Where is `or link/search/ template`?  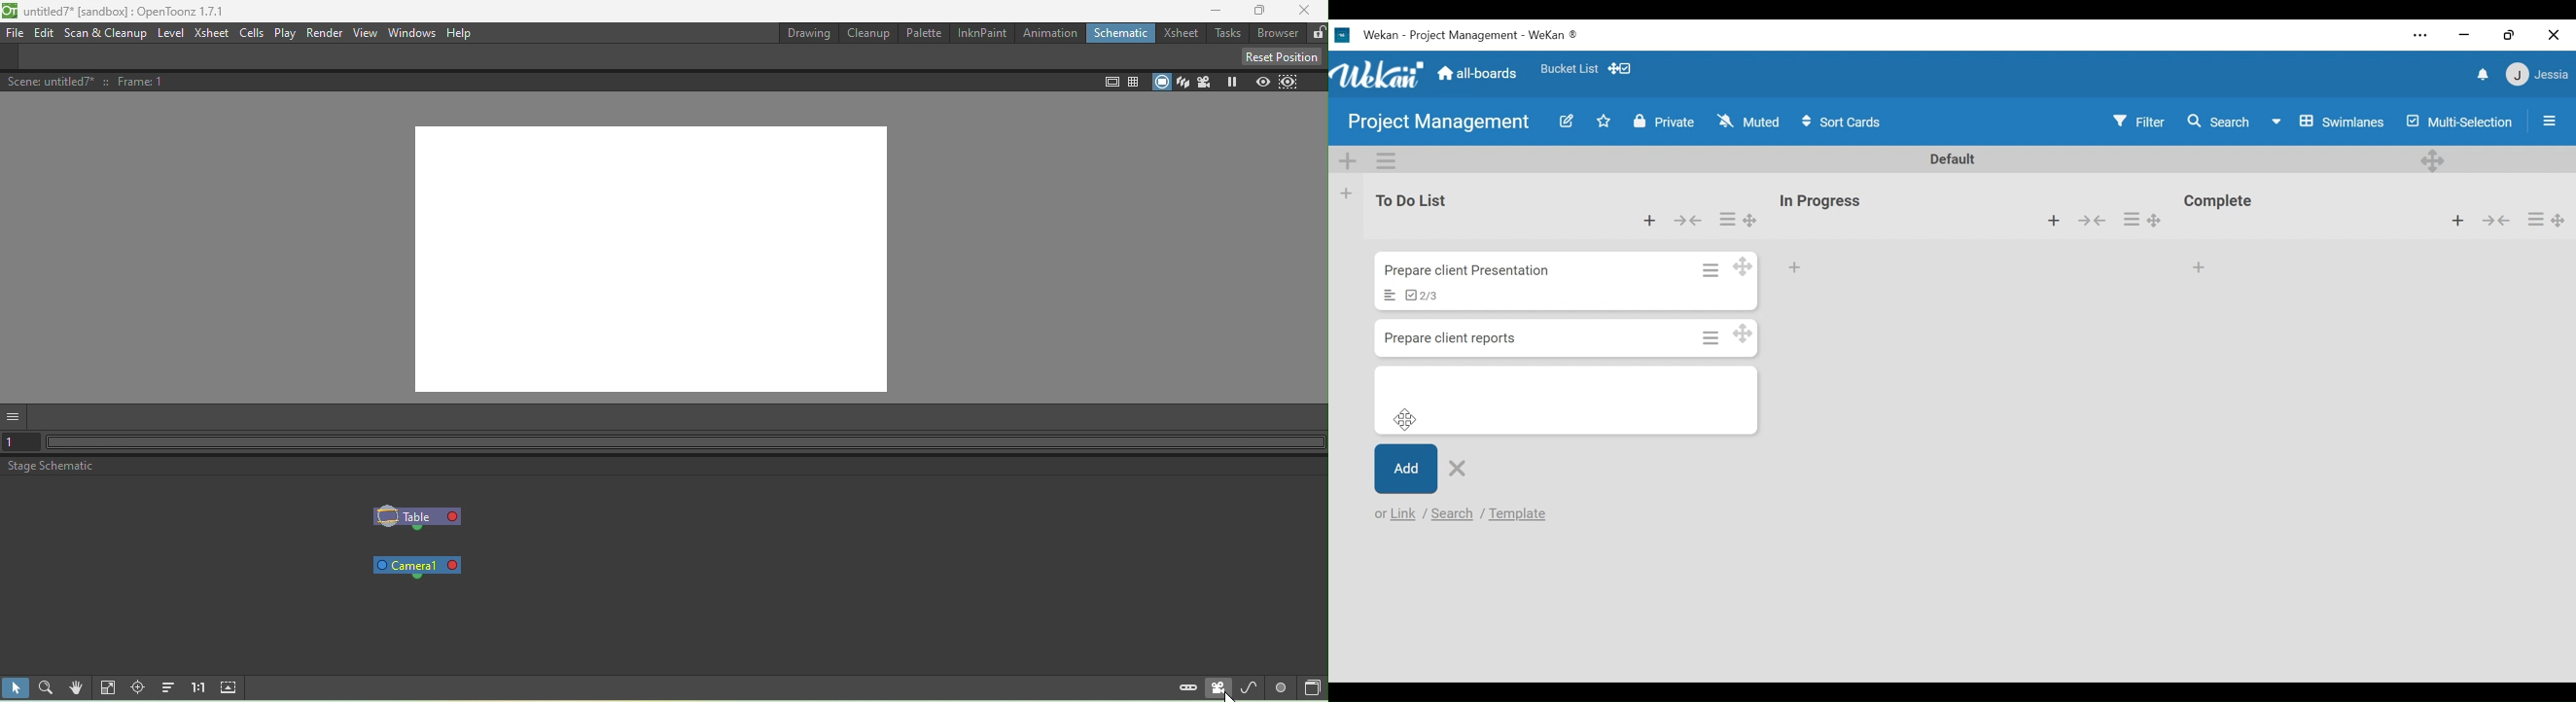 or link/search/ template is located at coordinates (1463, 514).